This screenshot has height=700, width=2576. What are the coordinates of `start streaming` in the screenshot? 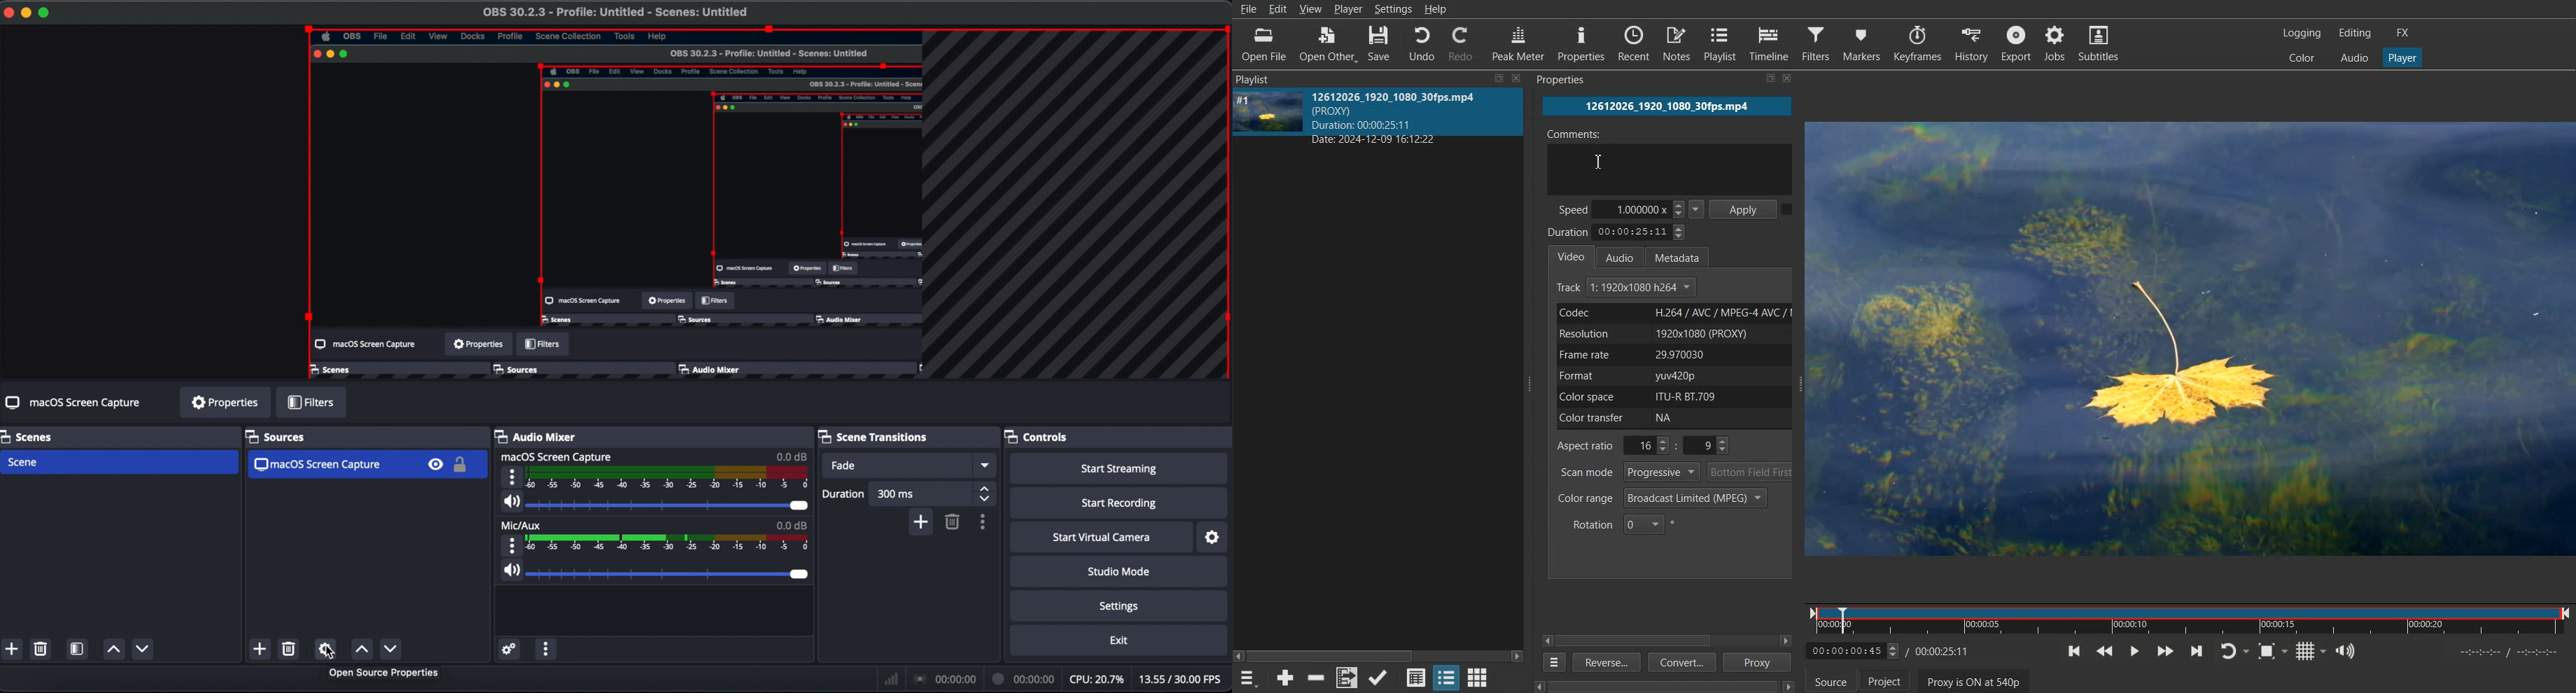 It's located at (1120, 469).